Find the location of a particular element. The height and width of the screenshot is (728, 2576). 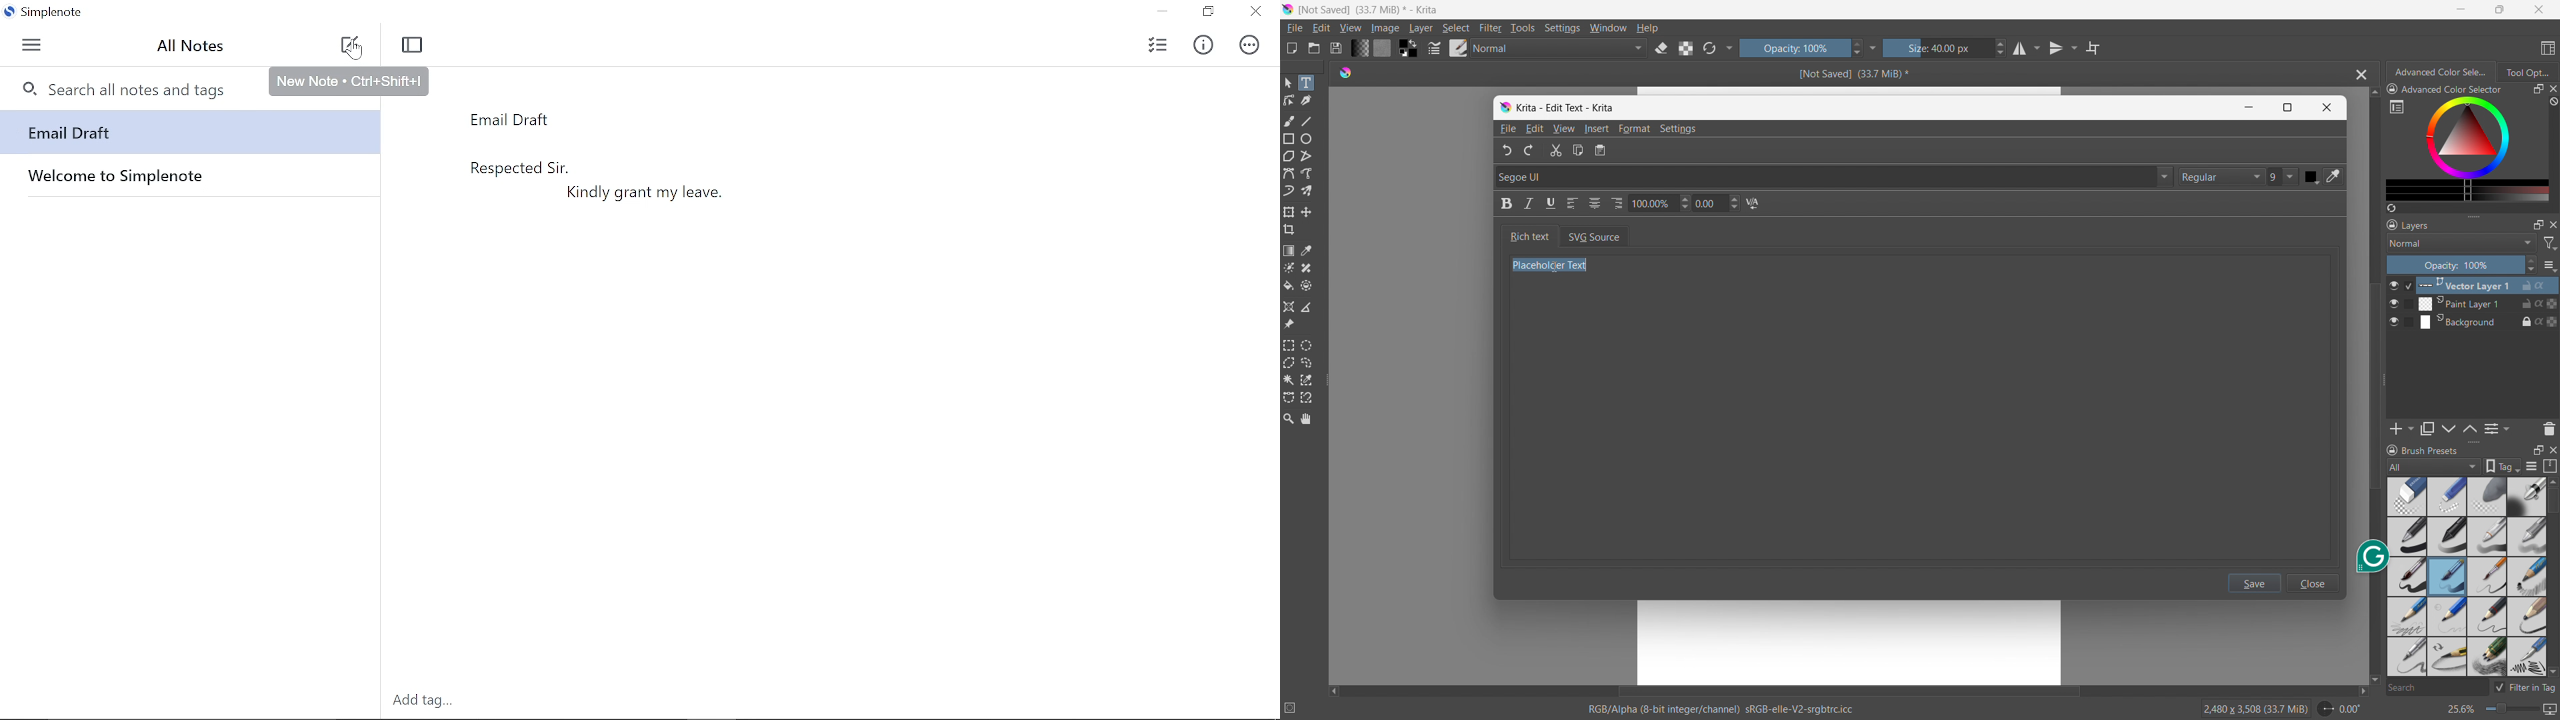

Minimize is located at coordinates (1163, 12).